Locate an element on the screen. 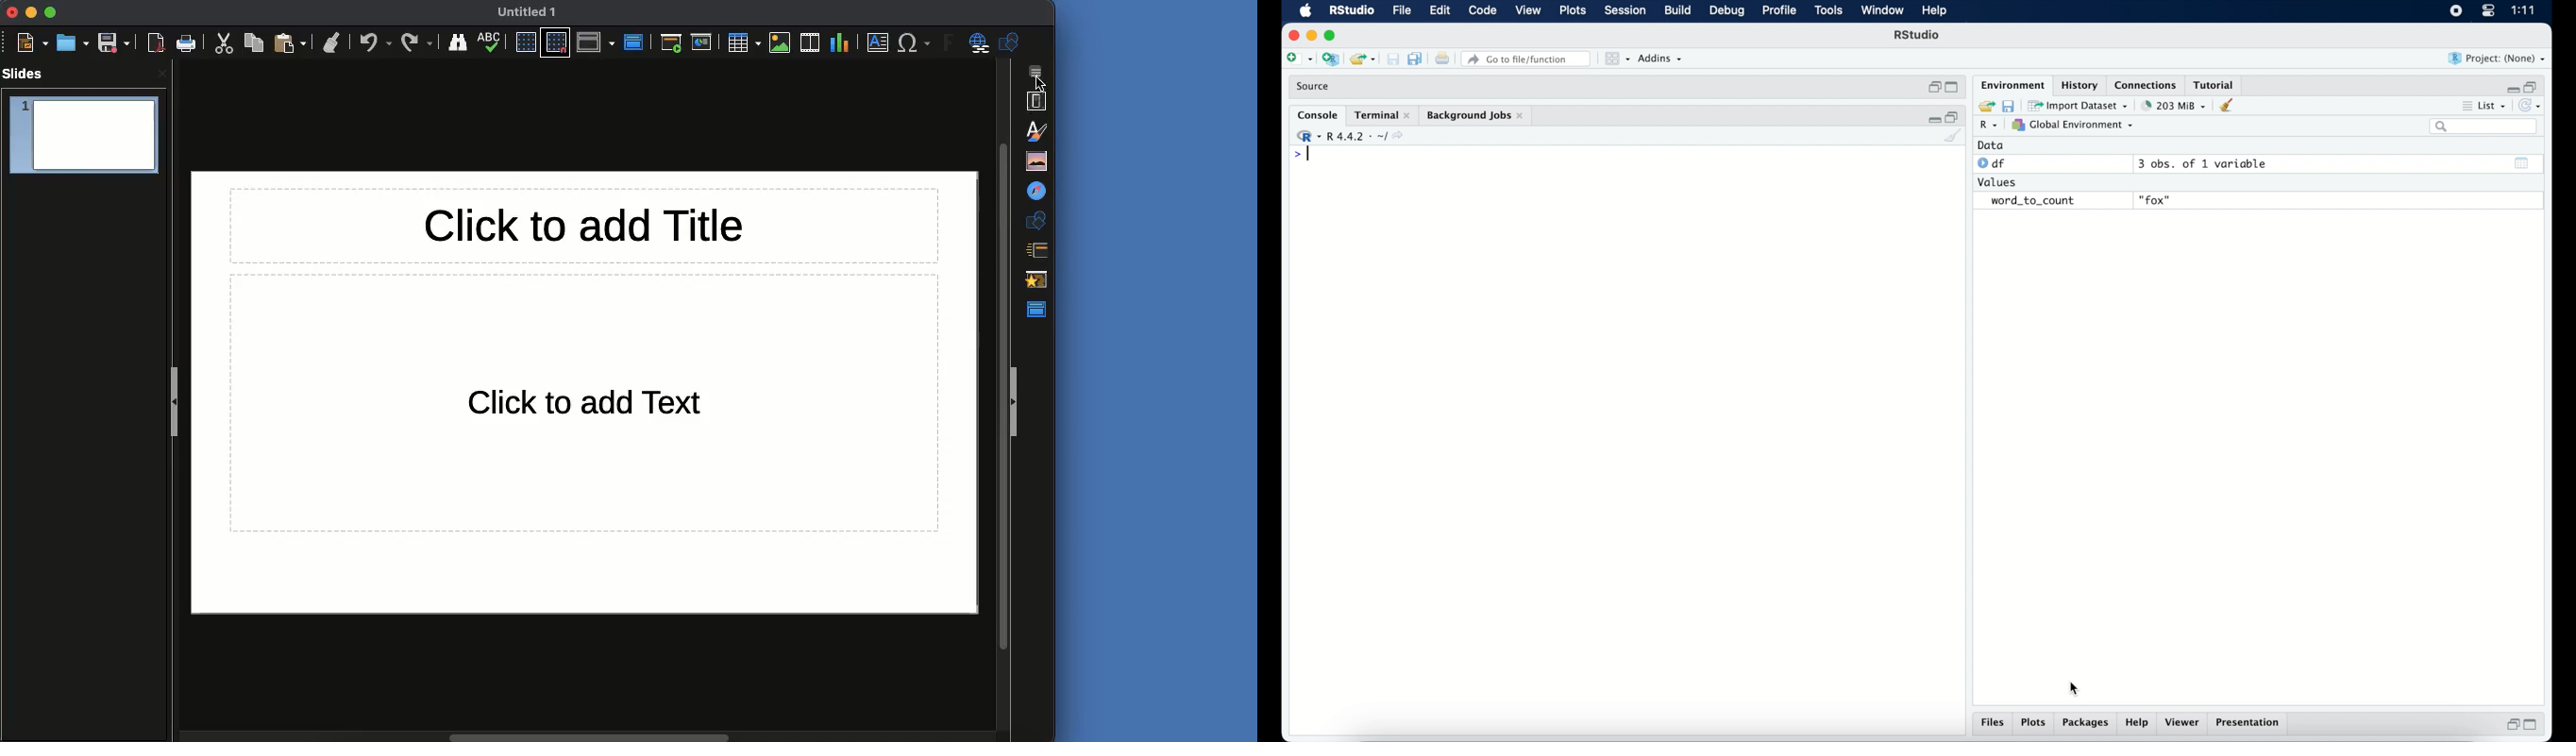  restore down is located at coordinates (2532, 86).